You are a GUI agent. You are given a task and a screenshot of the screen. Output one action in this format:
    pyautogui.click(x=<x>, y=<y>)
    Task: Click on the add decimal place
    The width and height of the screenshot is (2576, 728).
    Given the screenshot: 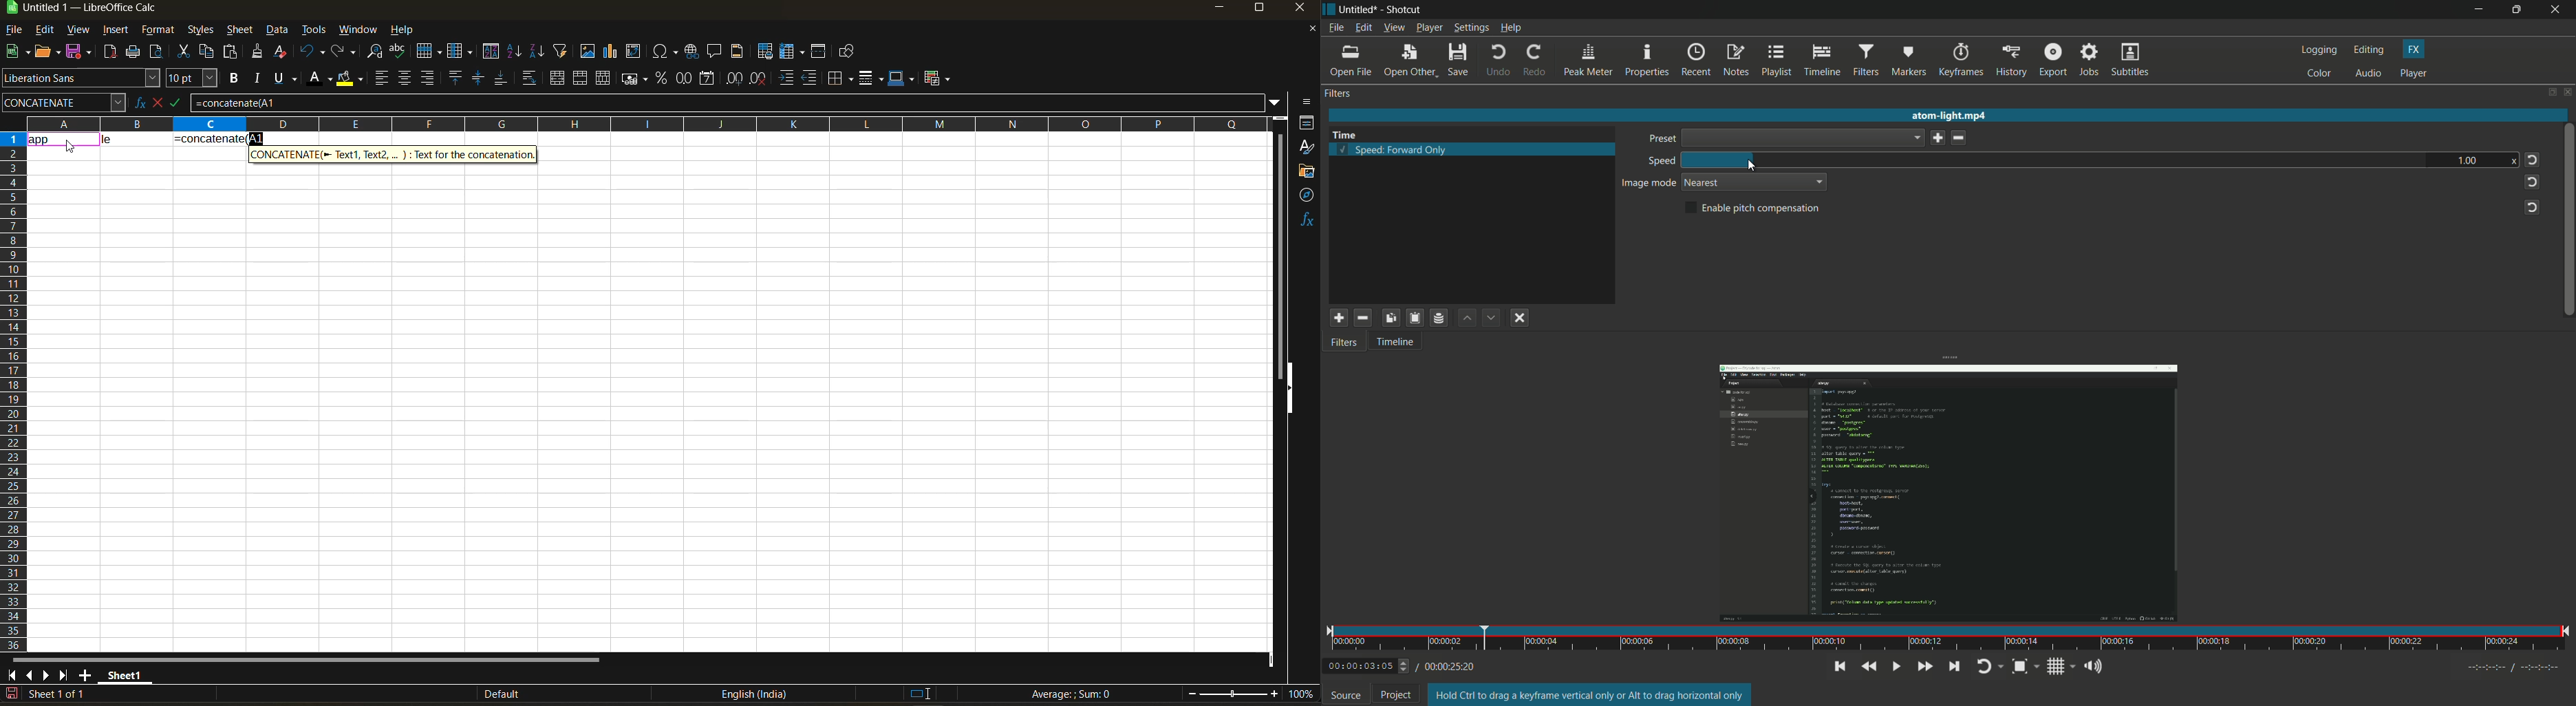 What is the action you would take?
    pyautogui.click(x=734, y=79)
    